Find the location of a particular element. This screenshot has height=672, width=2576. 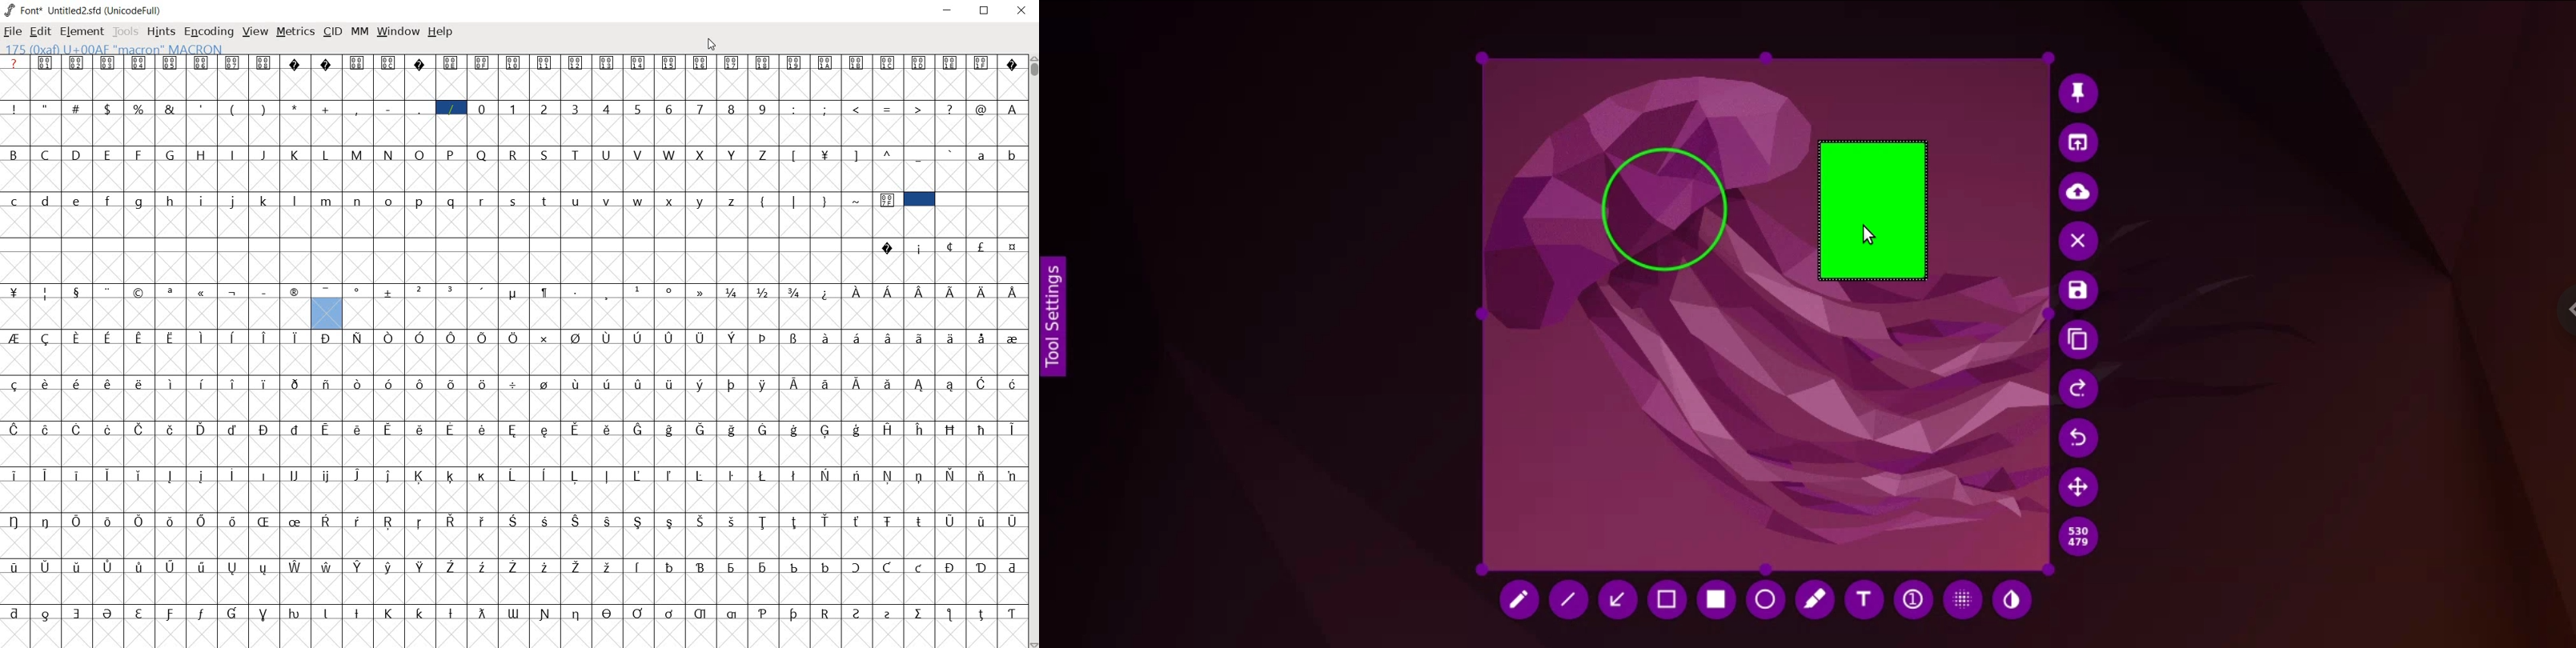

x is located at coordinates (671, 200).